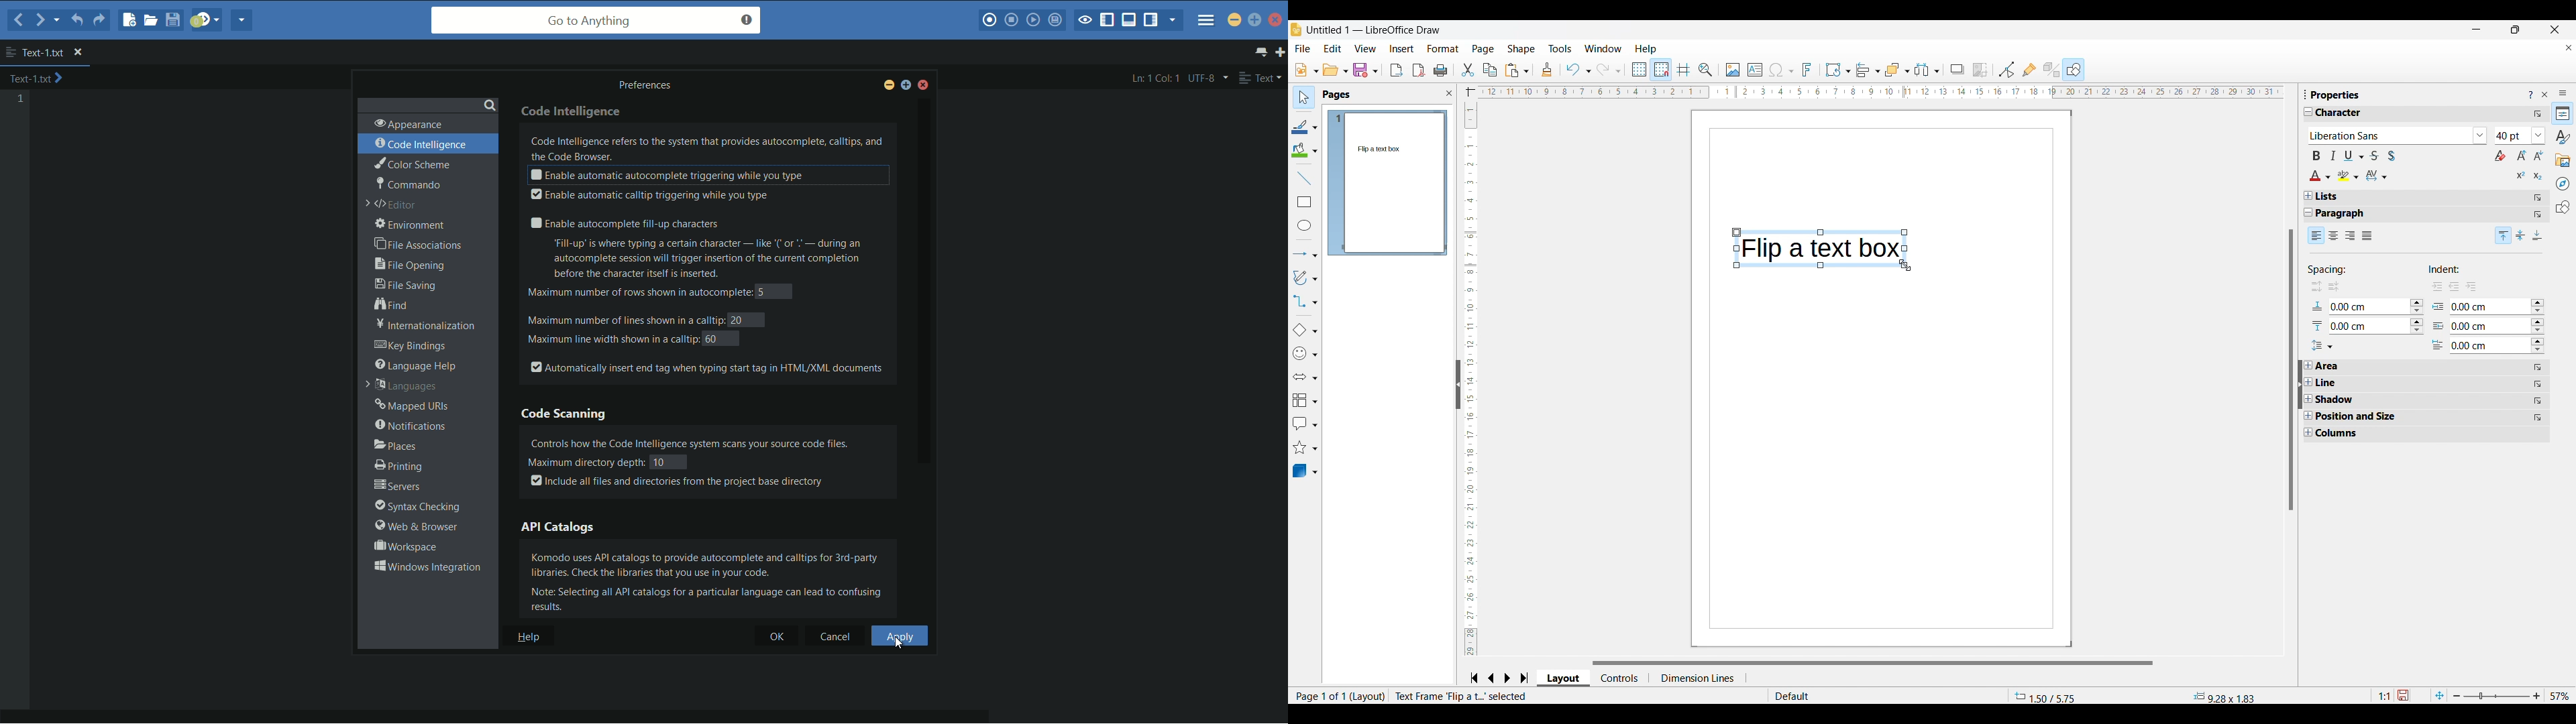 The width and height of the screenshot is (2576, 728). What do you see at coordinates (1609, 70) in the screenshot?
I see `Redo` at bounding box center [1609, 70].